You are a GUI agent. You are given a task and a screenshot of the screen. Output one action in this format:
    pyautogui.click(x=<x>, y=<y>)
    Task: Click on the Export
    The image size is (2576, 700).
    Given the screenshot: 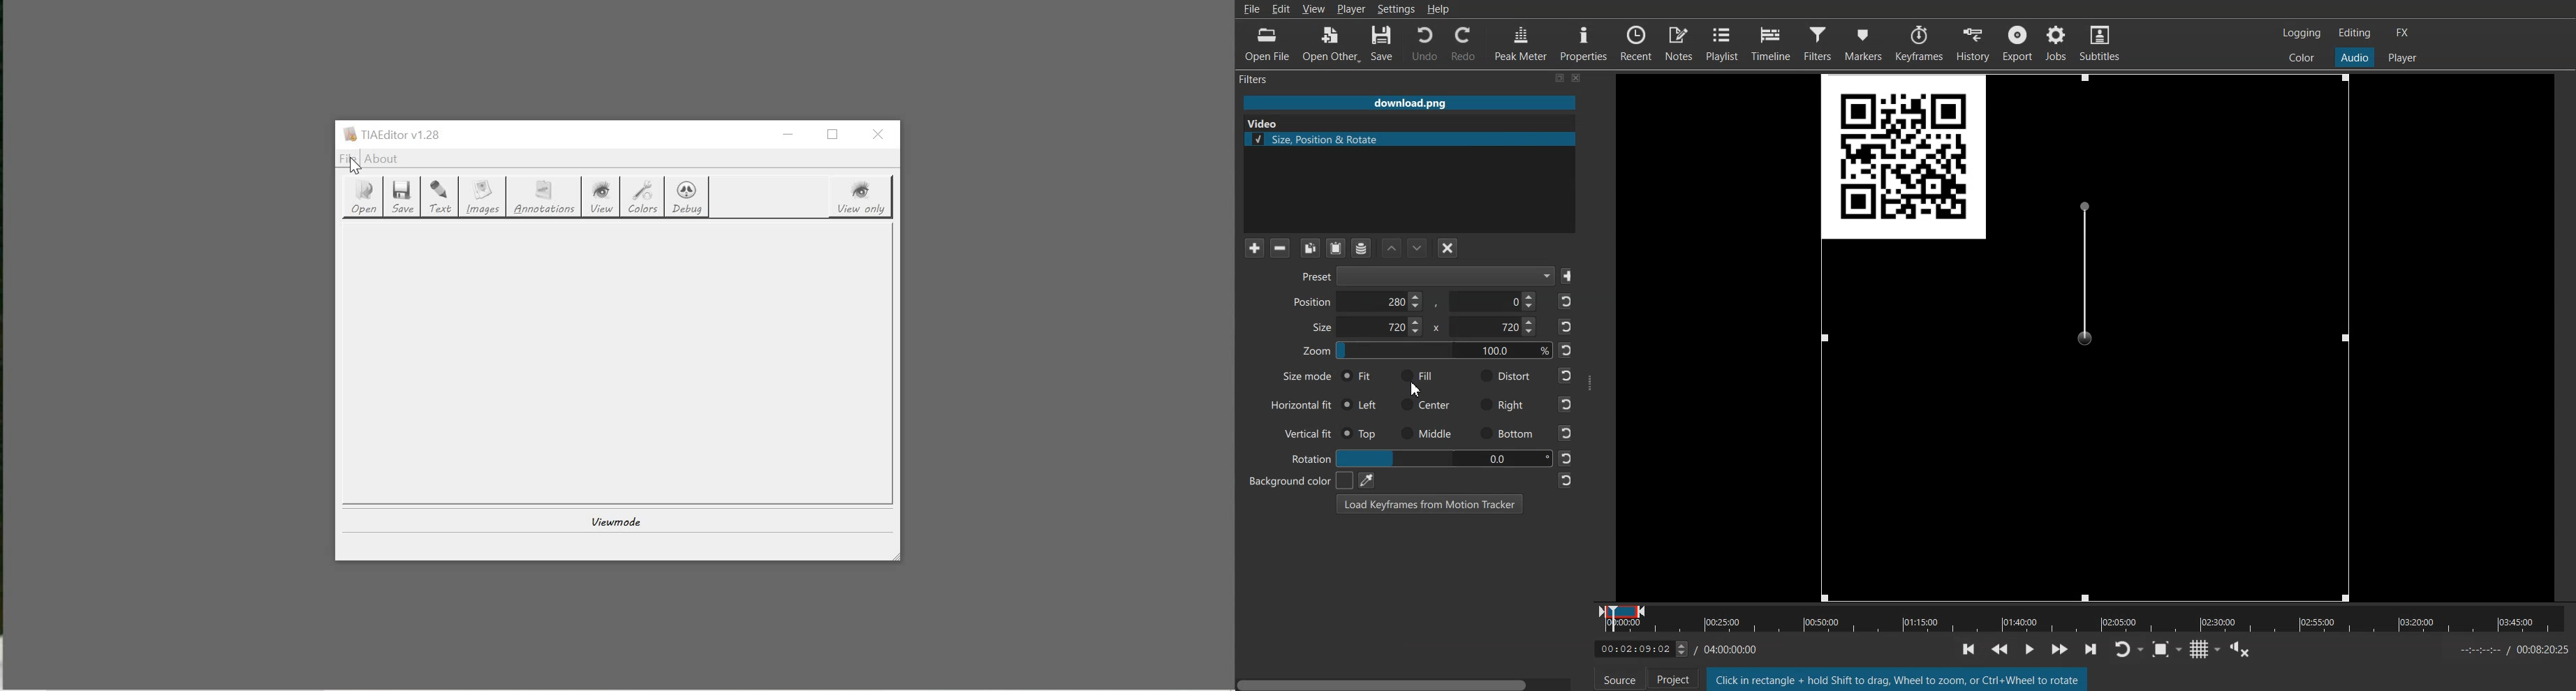 What is the action you would take?
    pyautogui.click(x=2017, y=41)
    